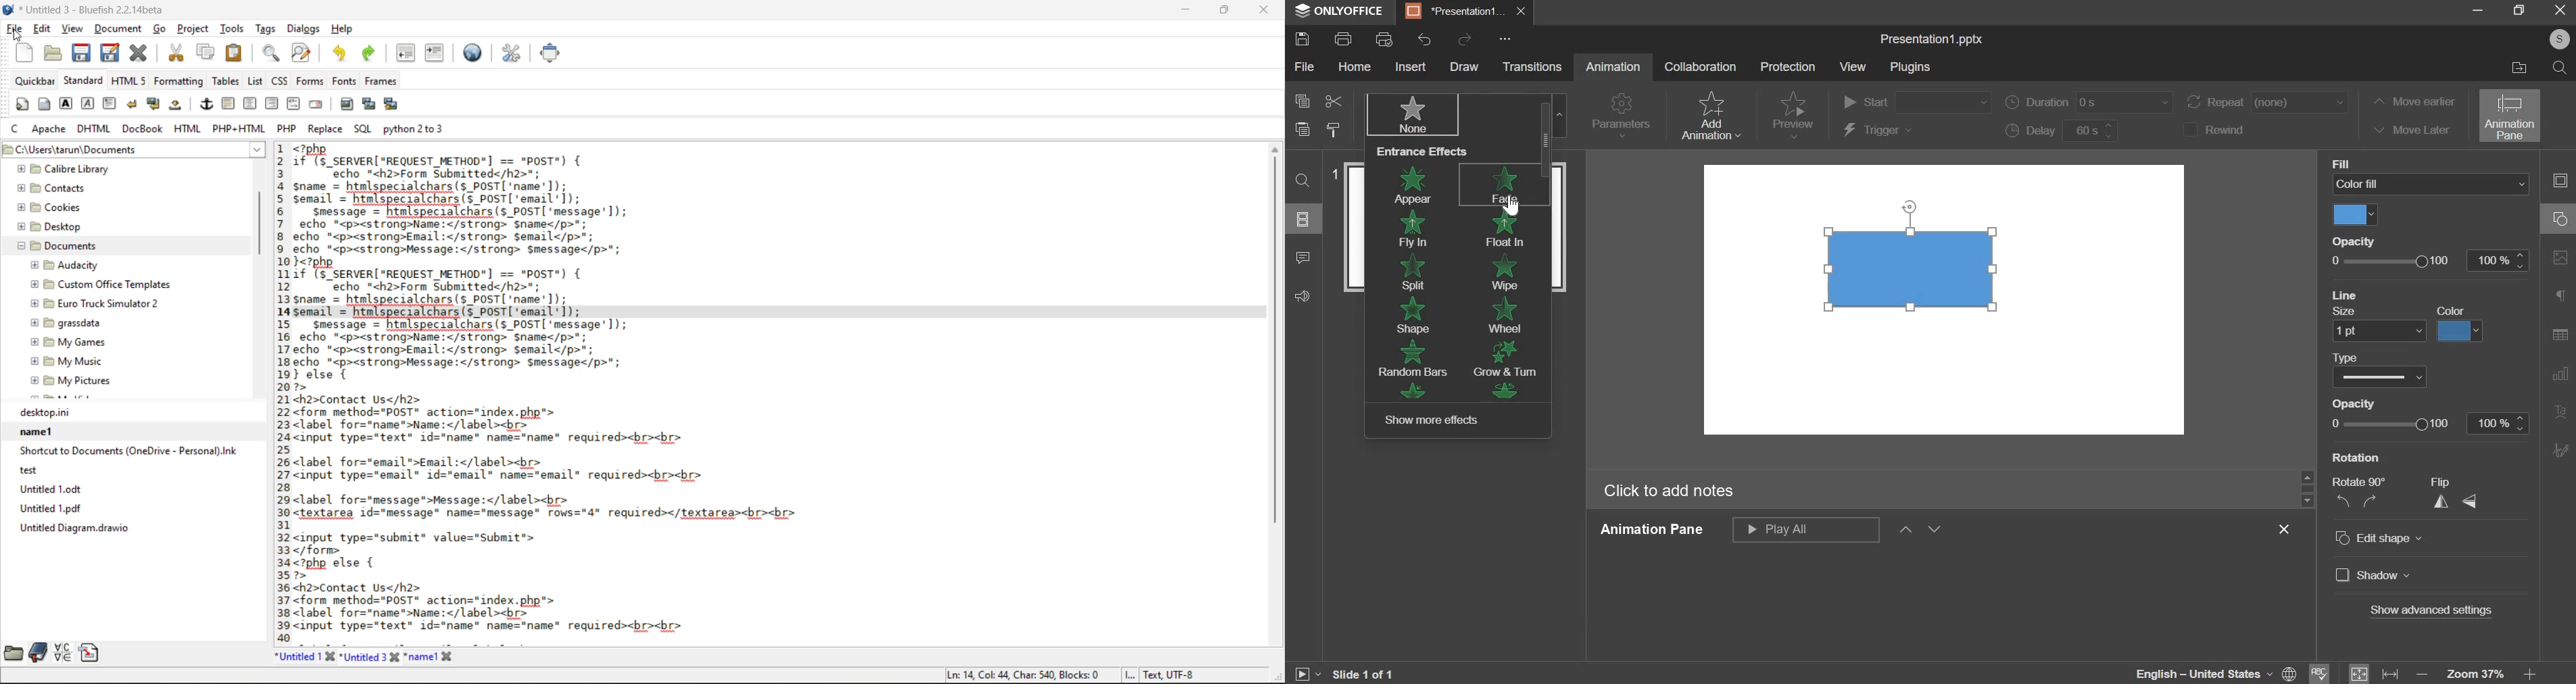  Describe the element at coordinates (1919, 267) in the screenshot. I see `Shape` at that location.